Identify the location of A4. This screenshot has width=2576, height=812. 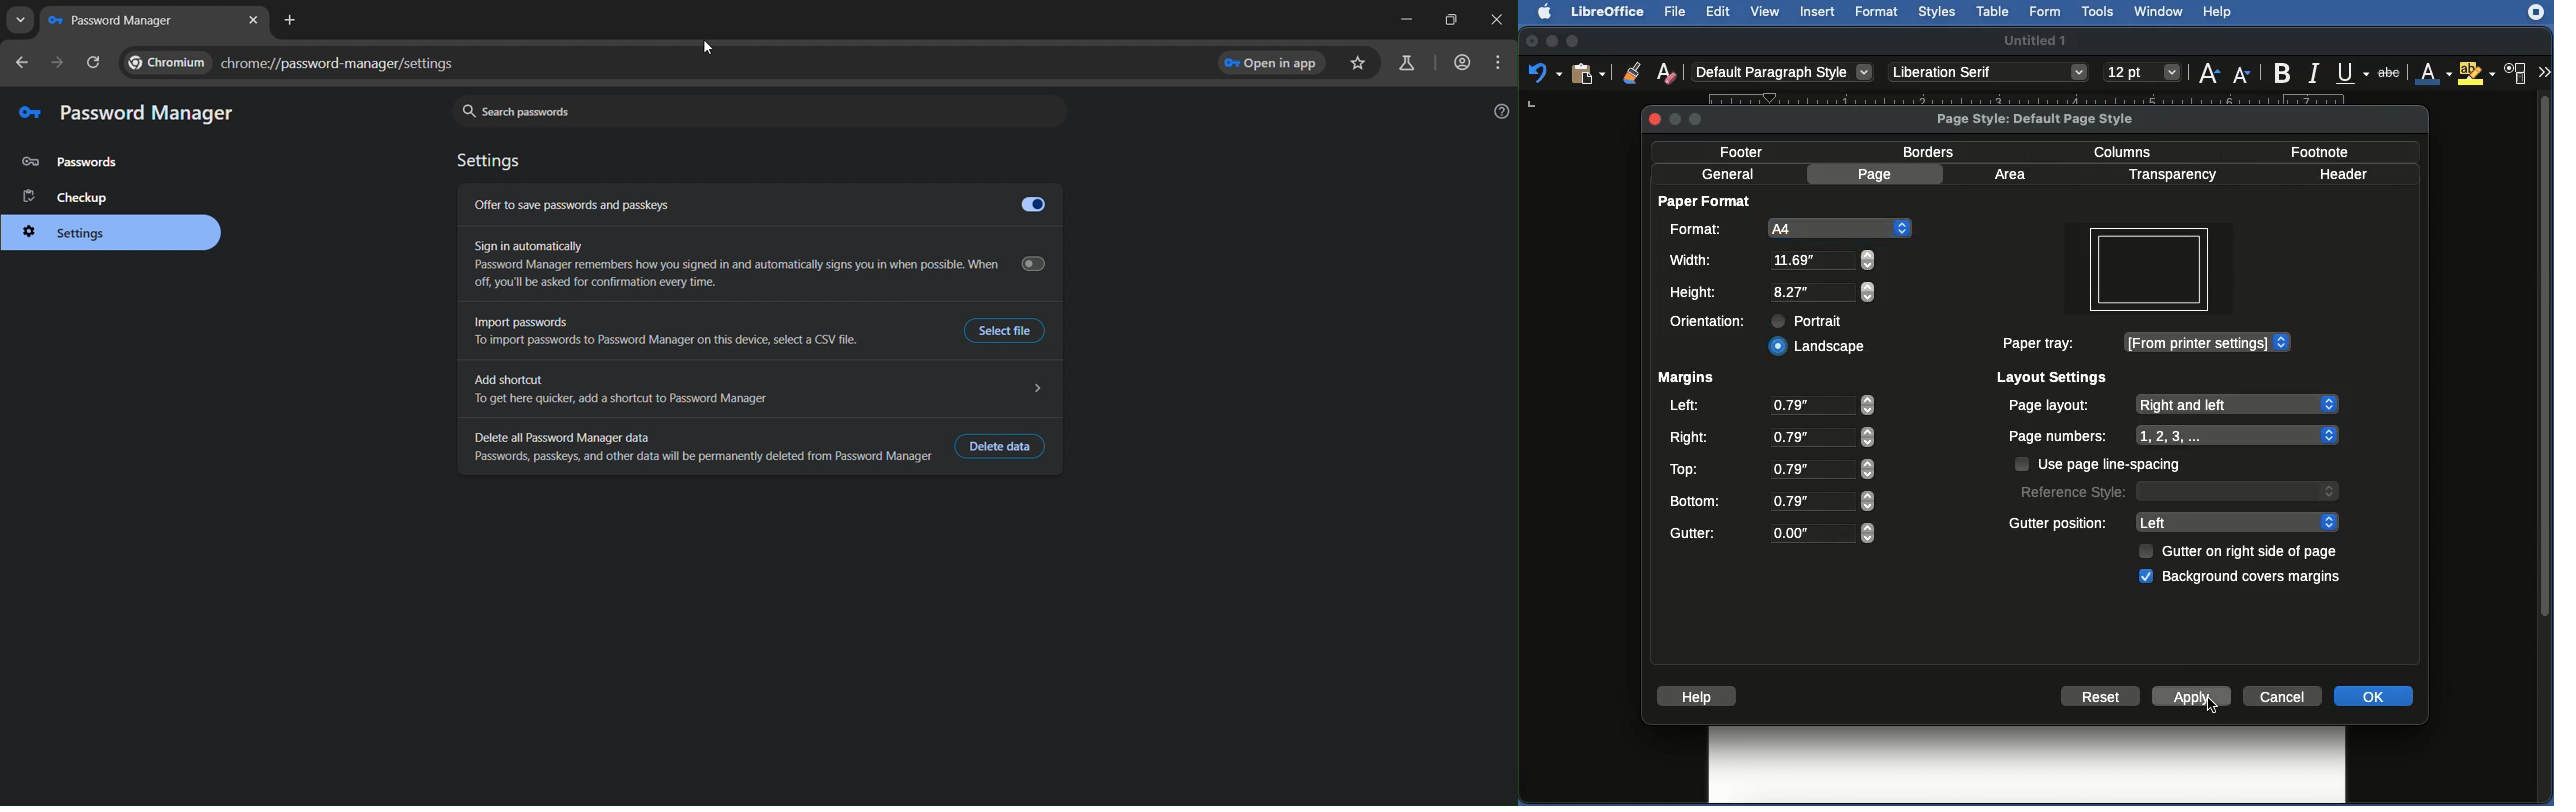
(1839, 226).